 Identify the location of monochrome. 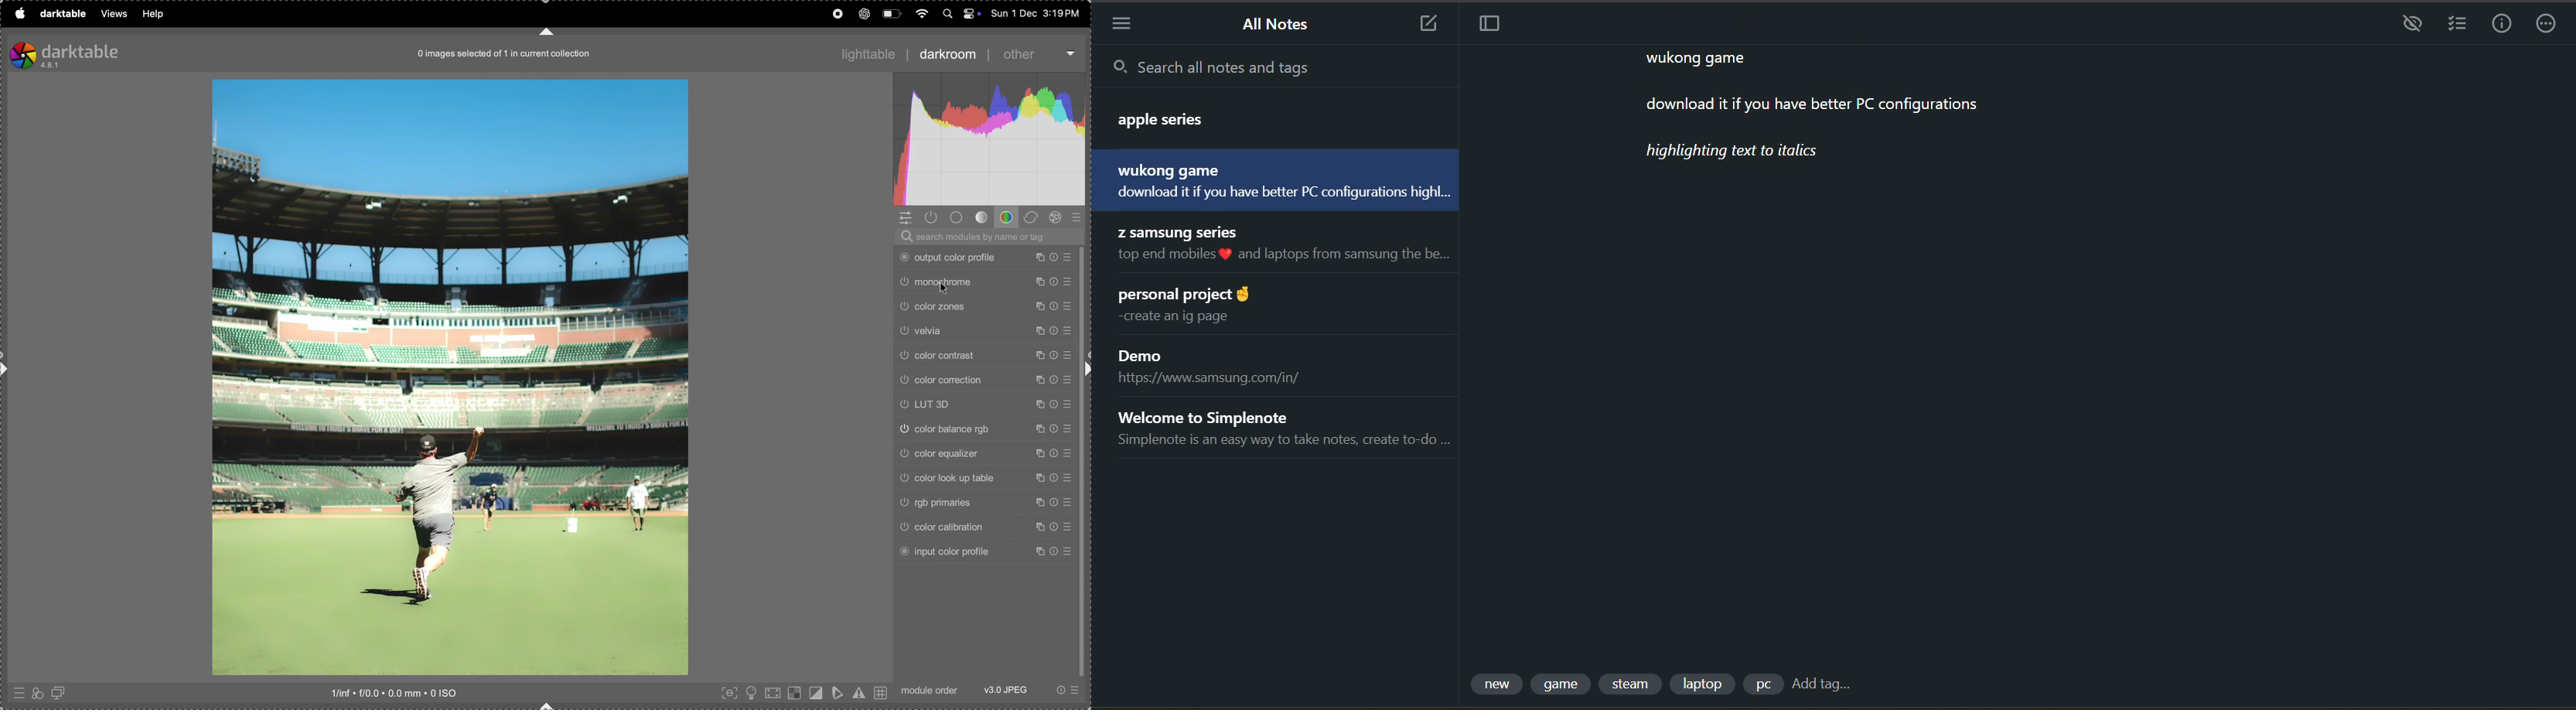
(989, 280).